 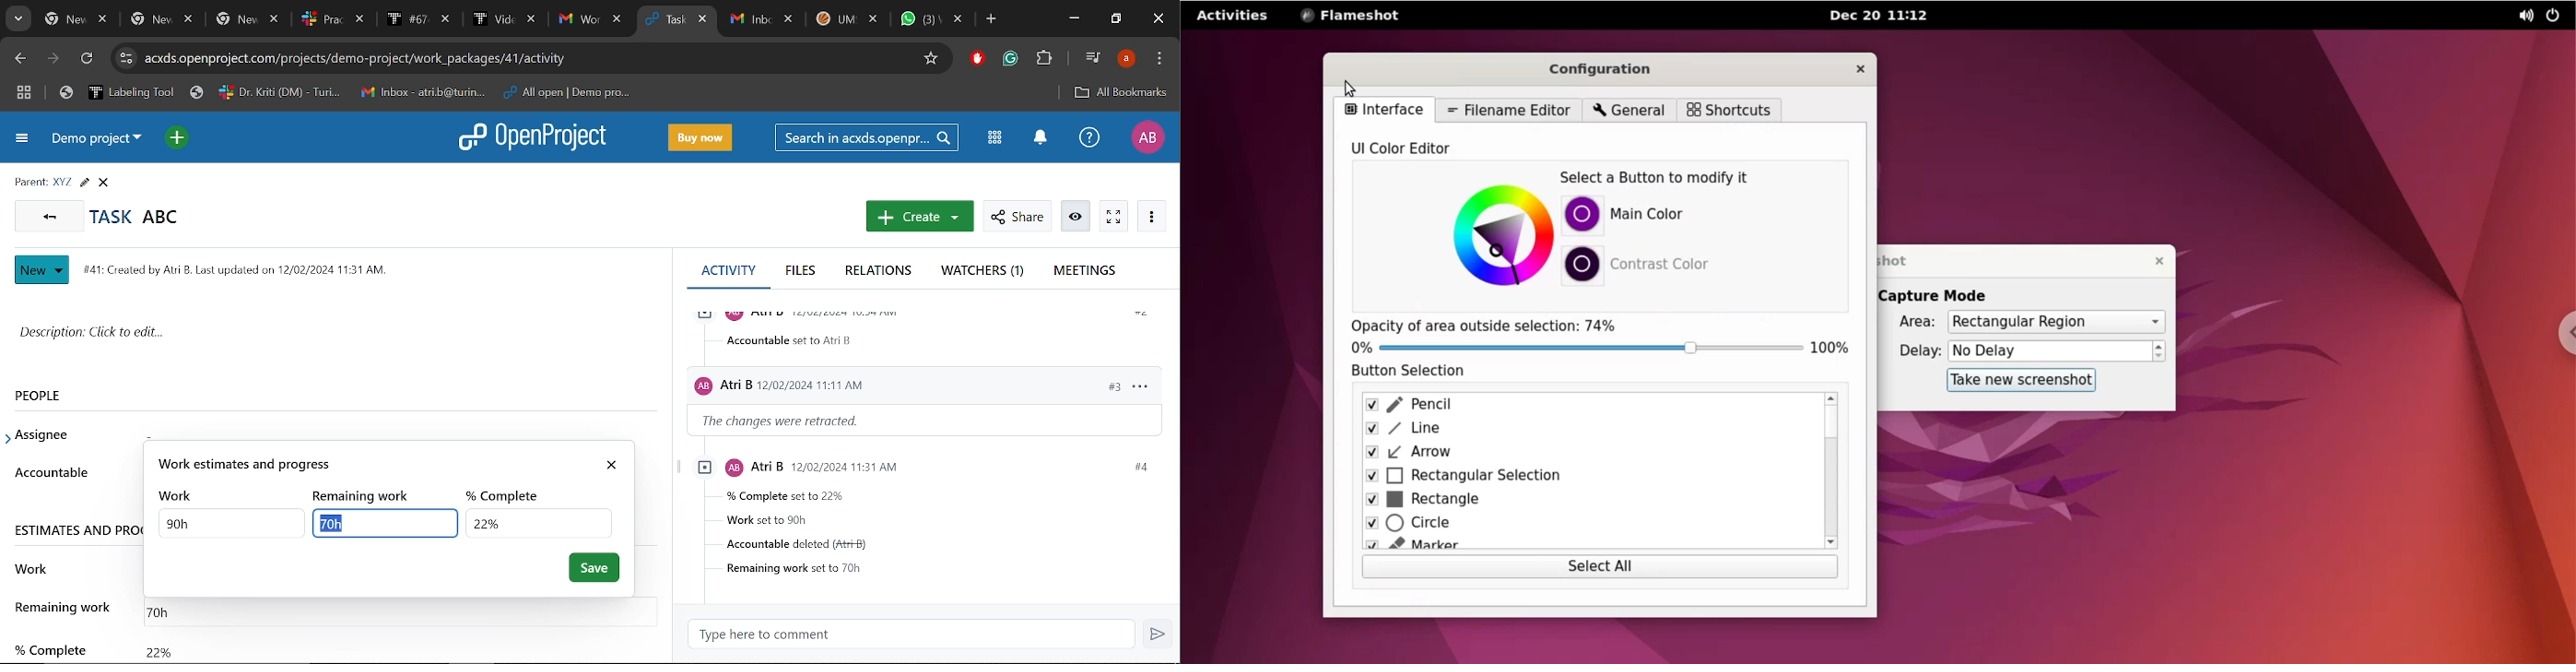 What do you see at coordinates (1125, 59) in the screenshot?
I see `Profile` at bounding box center [1125, 59].